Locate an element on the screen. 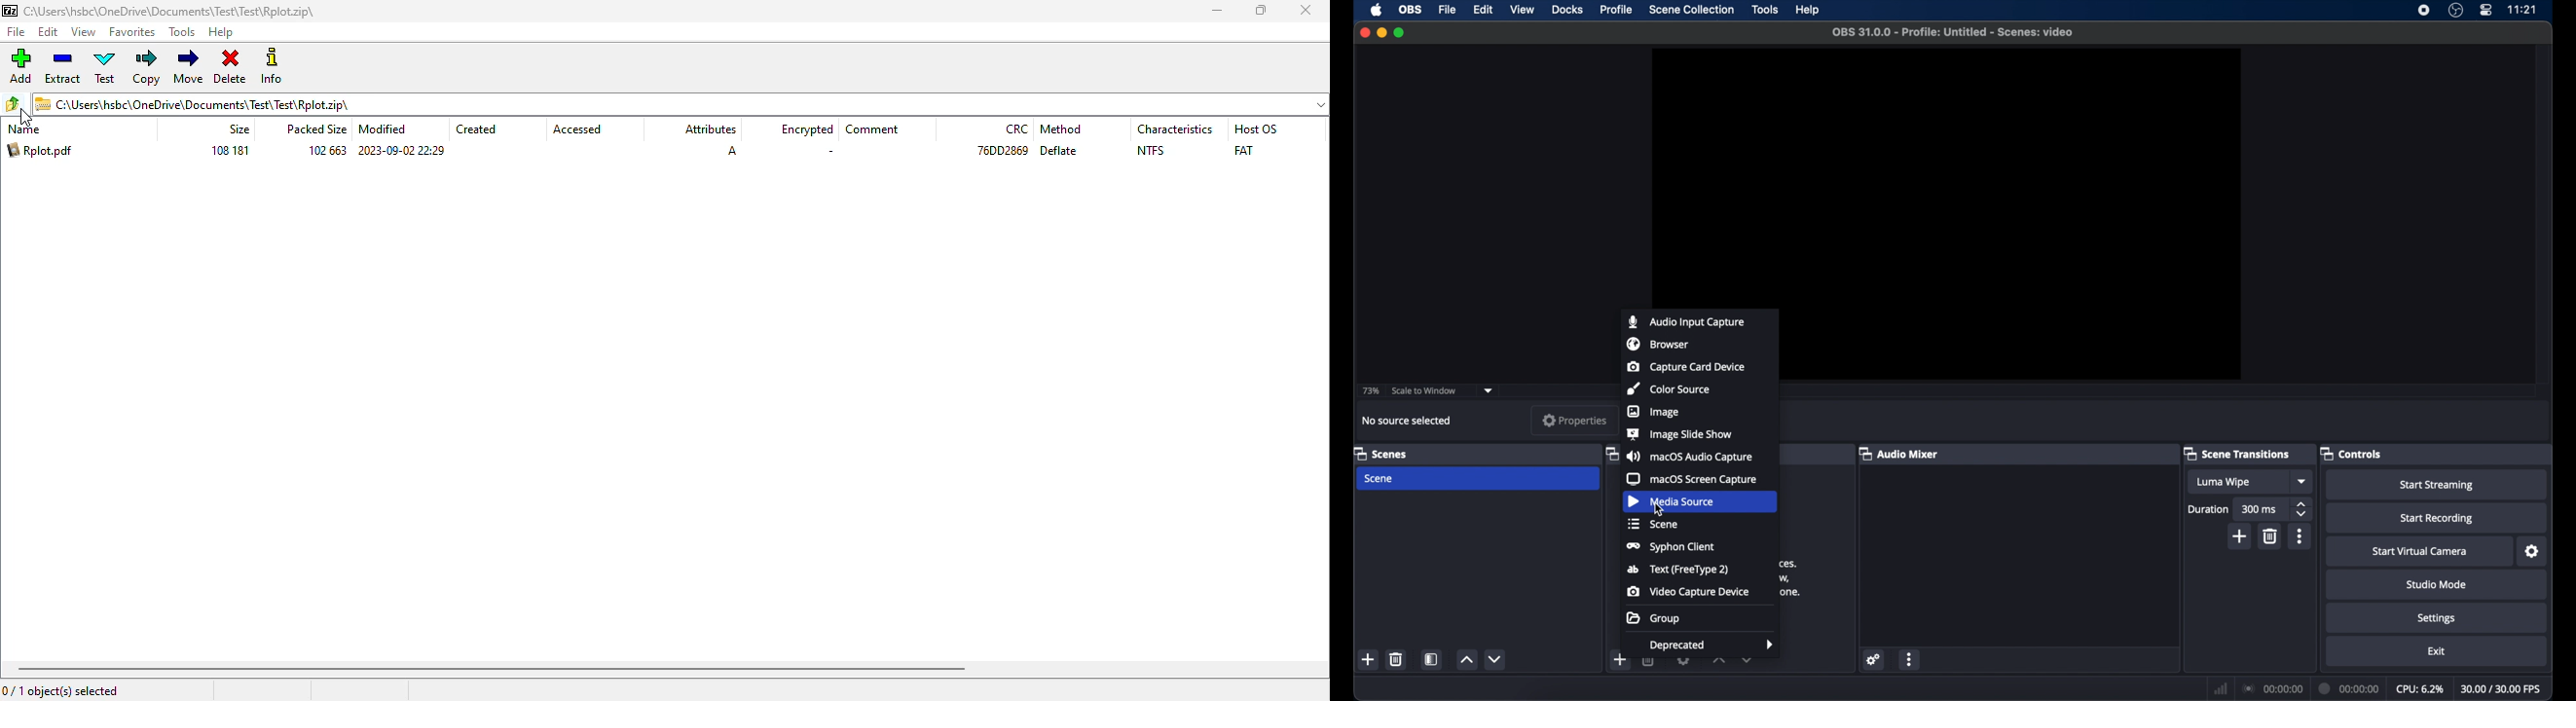 The image size is (2576, 728). studio mode is located at coordinates (2436, 584).